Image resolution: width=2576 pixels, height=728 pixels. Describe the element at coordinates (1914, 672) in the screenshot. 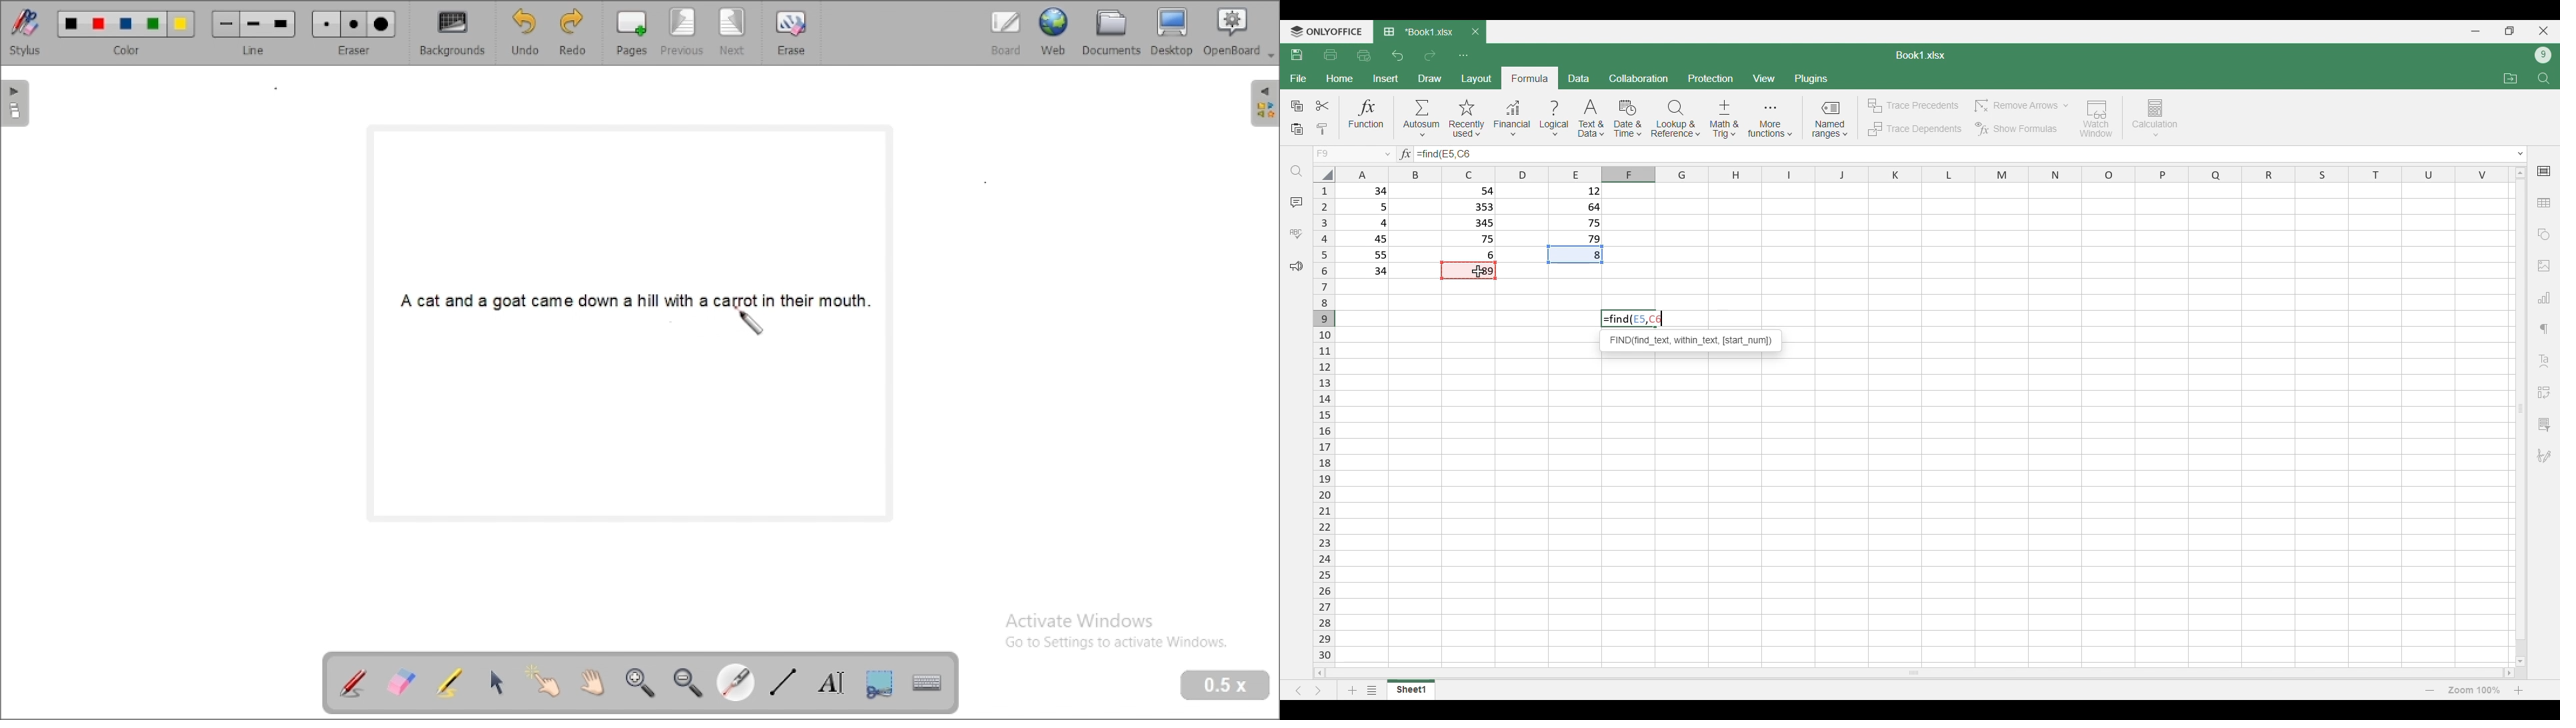

I see `Horizontal slide bar` at that location.